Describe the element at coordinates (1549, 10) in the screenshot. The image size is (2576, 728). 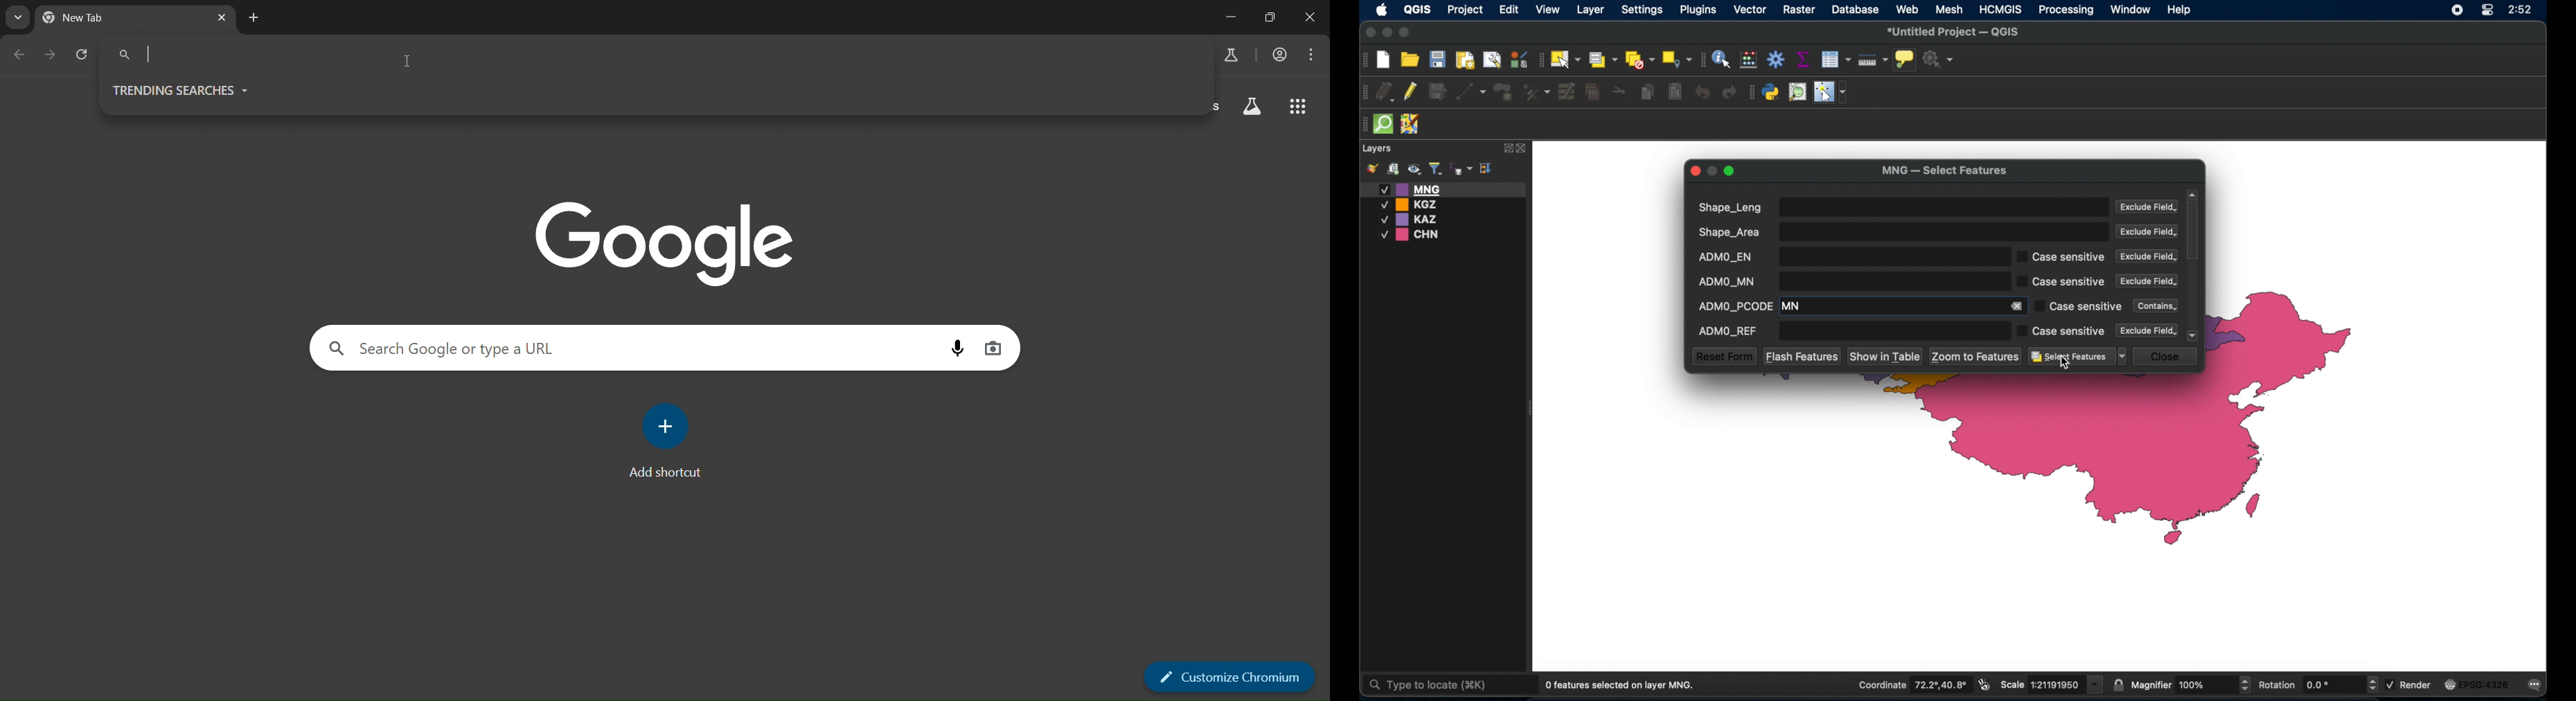
I see `view` at that location.